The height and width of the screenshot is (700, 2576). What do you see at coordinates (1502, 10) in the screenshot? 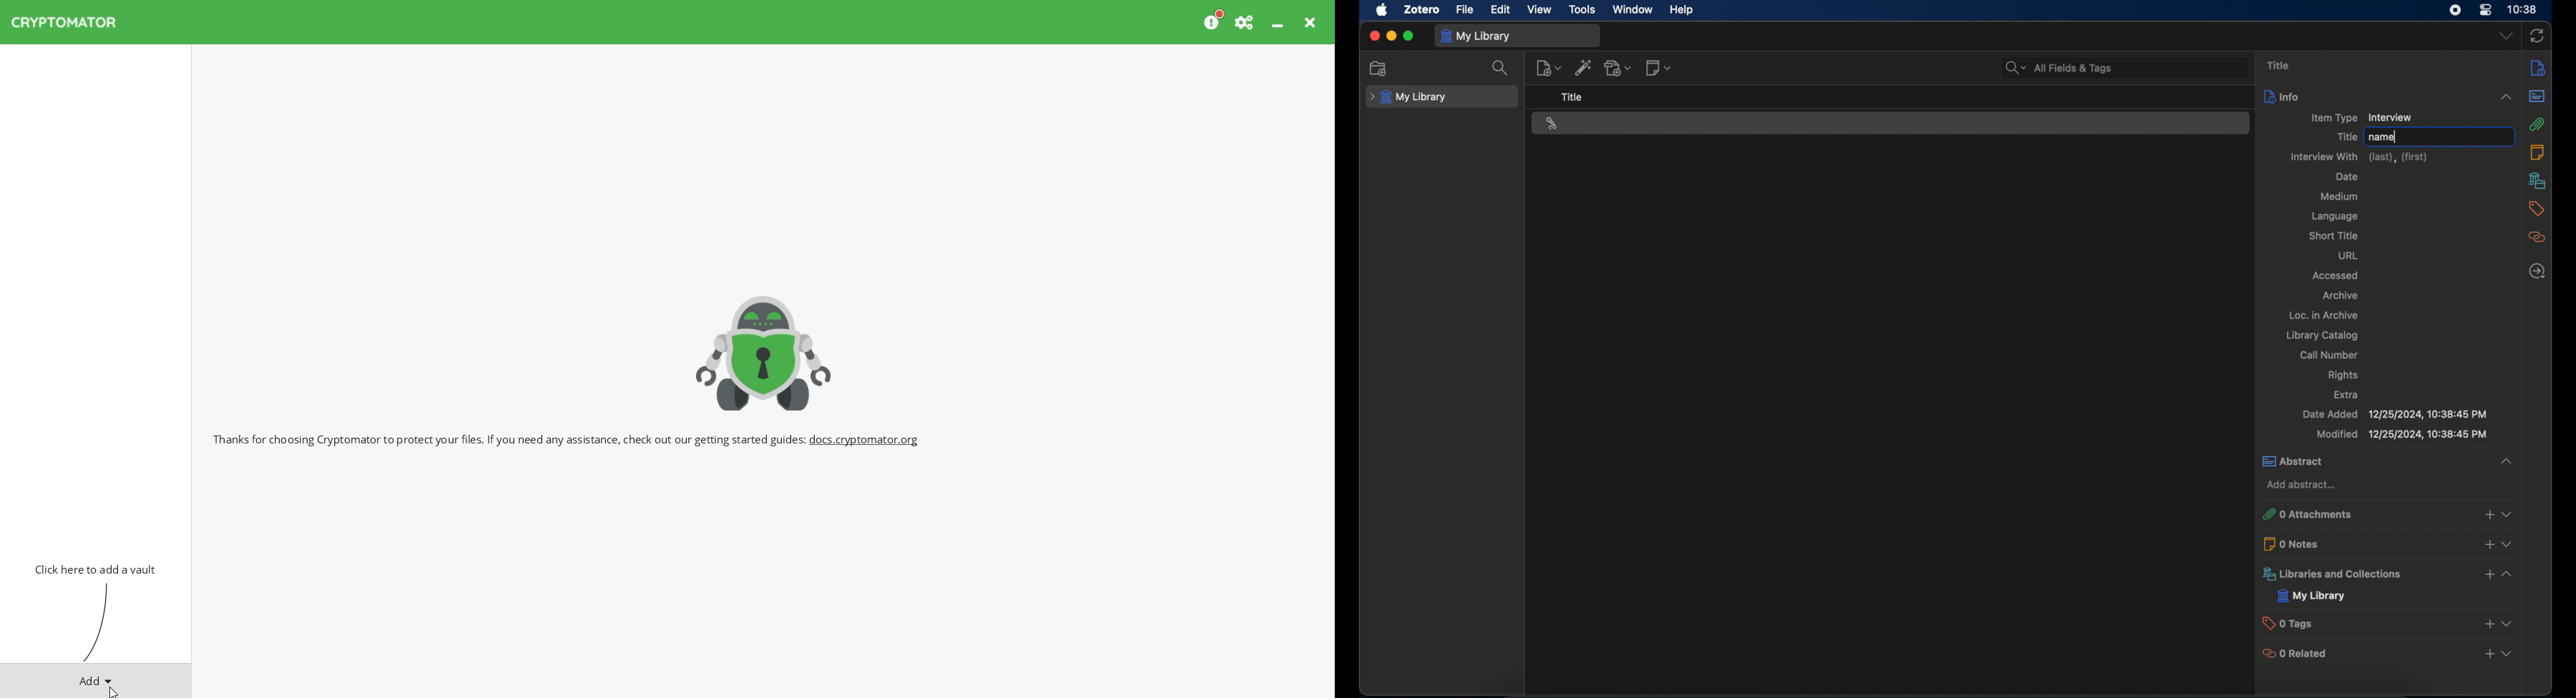
I see `edit` at bounding box center [1502, 10].